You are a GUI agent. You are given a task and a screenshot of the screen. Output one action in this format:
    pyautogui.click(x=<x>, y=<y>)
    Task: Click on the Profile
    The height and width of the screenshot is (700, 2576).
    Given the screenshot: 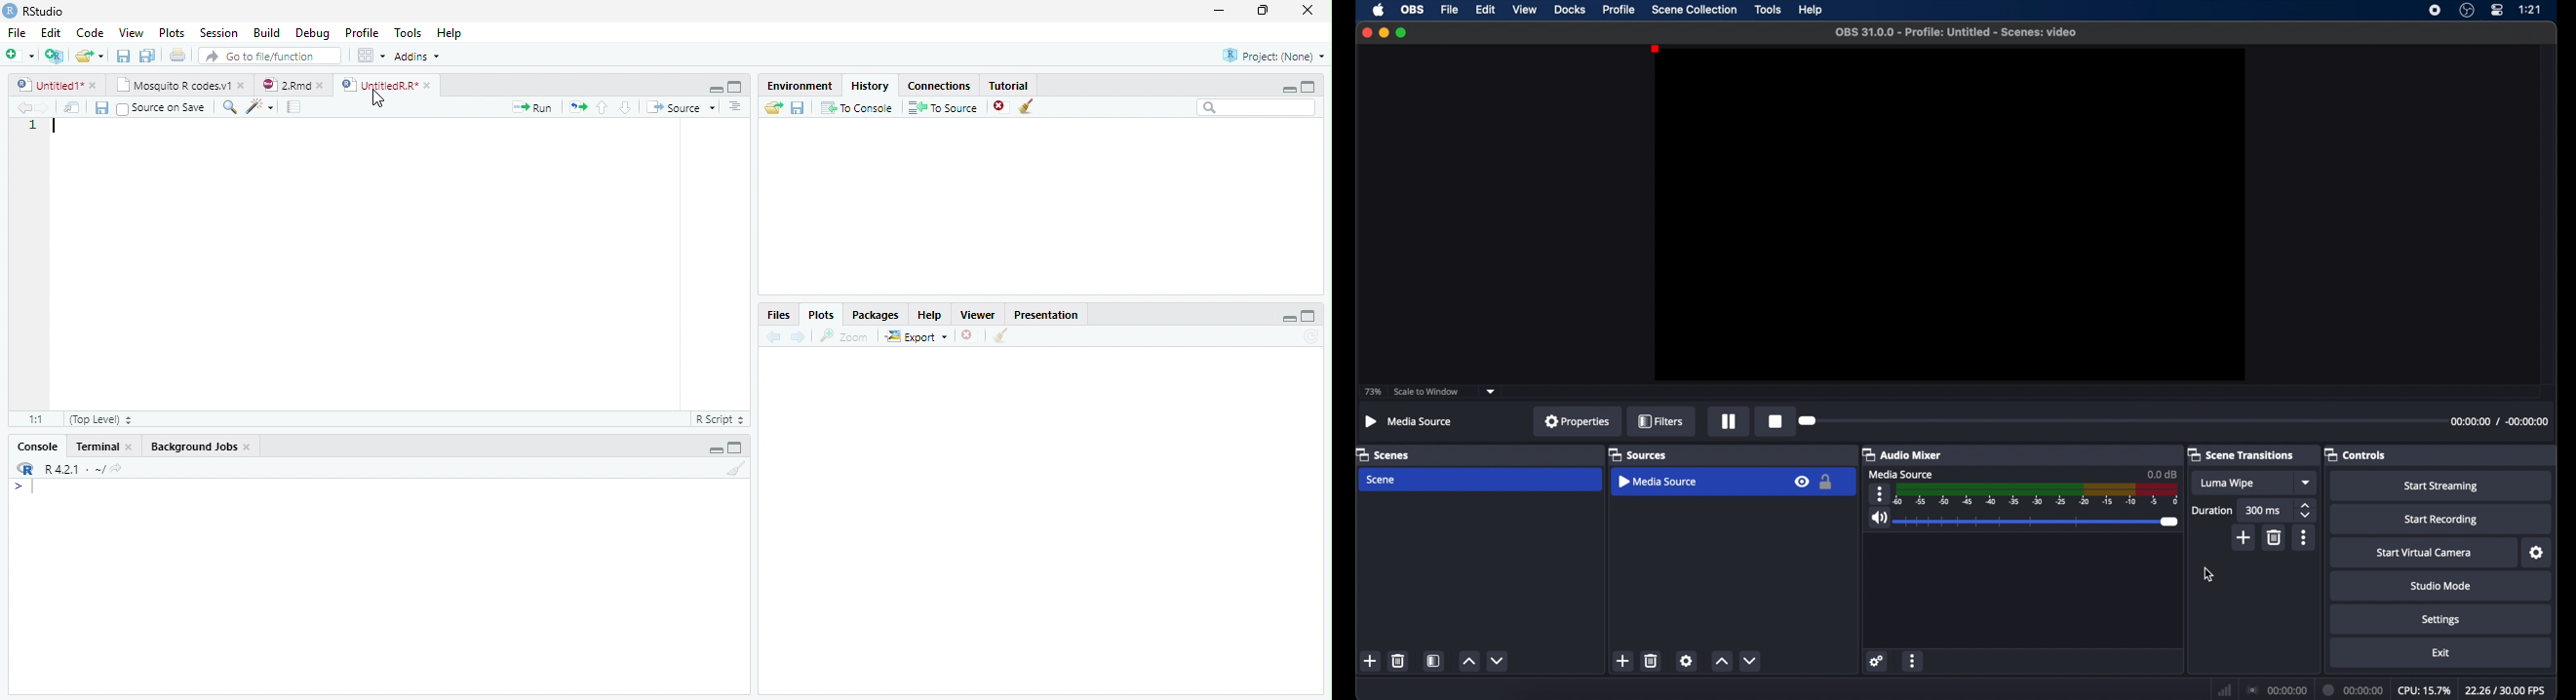 What is the action you would take?
    pyautogui.click(x=363, y=32)
    